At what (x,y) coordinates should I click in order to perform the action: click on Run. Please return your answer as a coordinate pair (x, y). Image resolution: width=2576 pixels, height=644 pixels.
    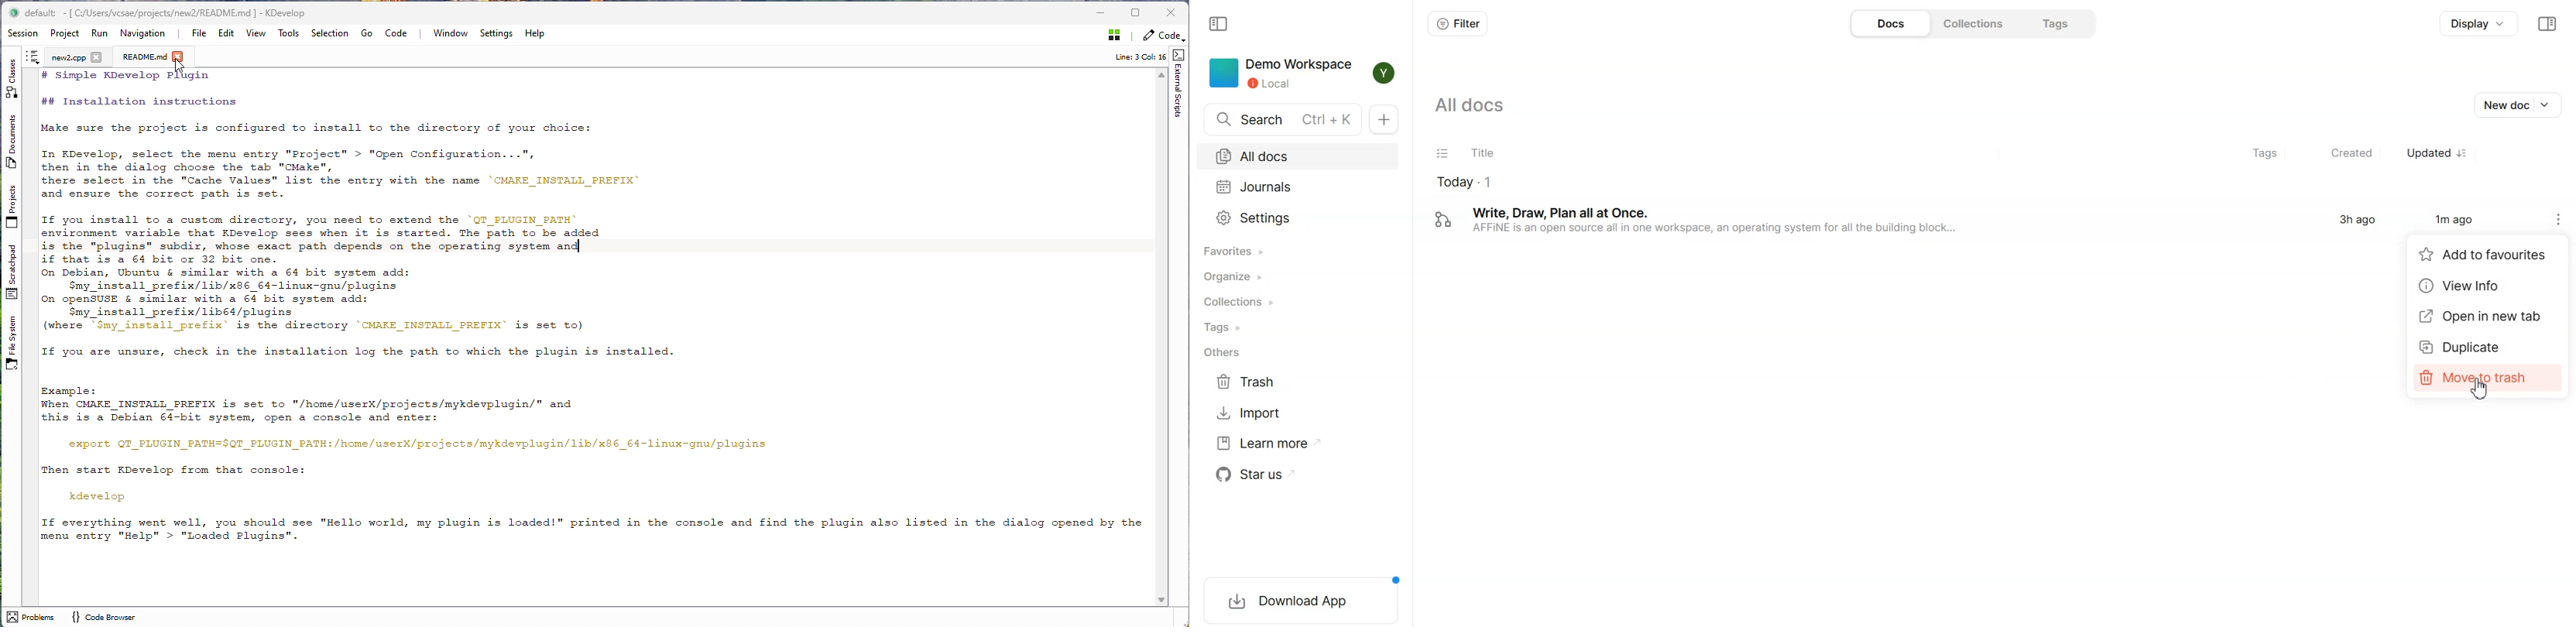
    Looking at the image, I should click on (101, 35).